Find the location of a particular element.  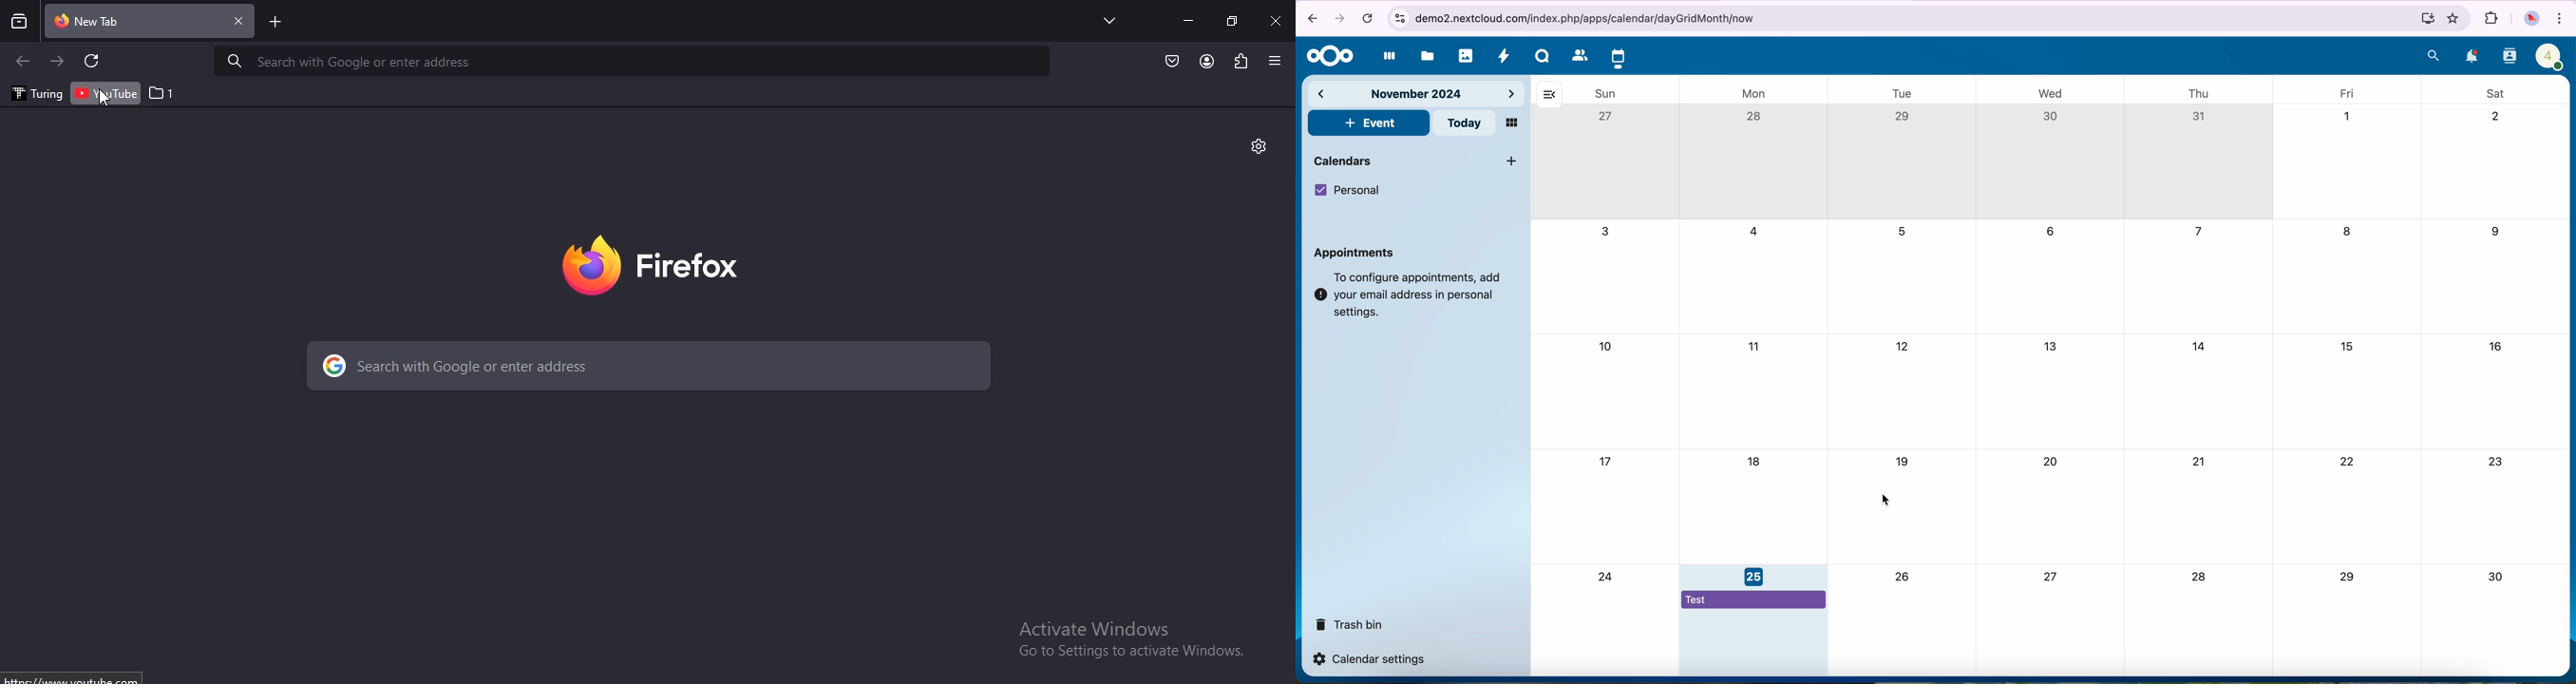

 is located at coordinates (1172, 62).